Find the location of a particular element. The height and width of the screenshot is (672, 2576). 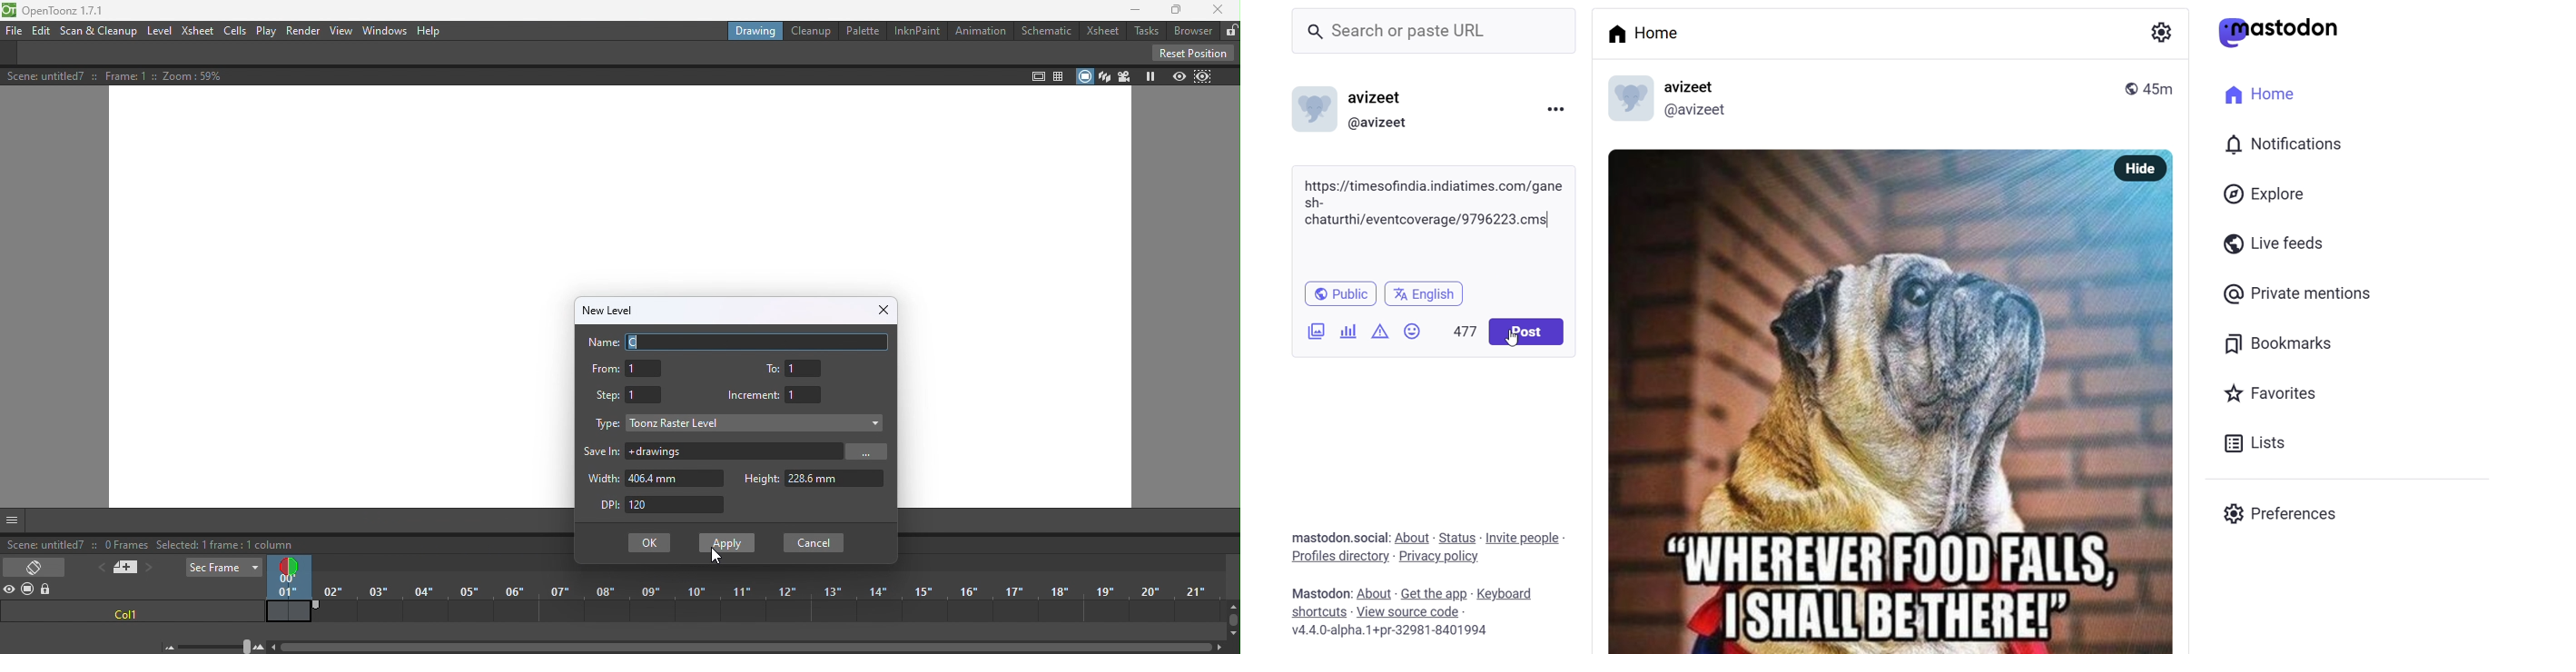

unlocked is located at coordinates (1231, 28).